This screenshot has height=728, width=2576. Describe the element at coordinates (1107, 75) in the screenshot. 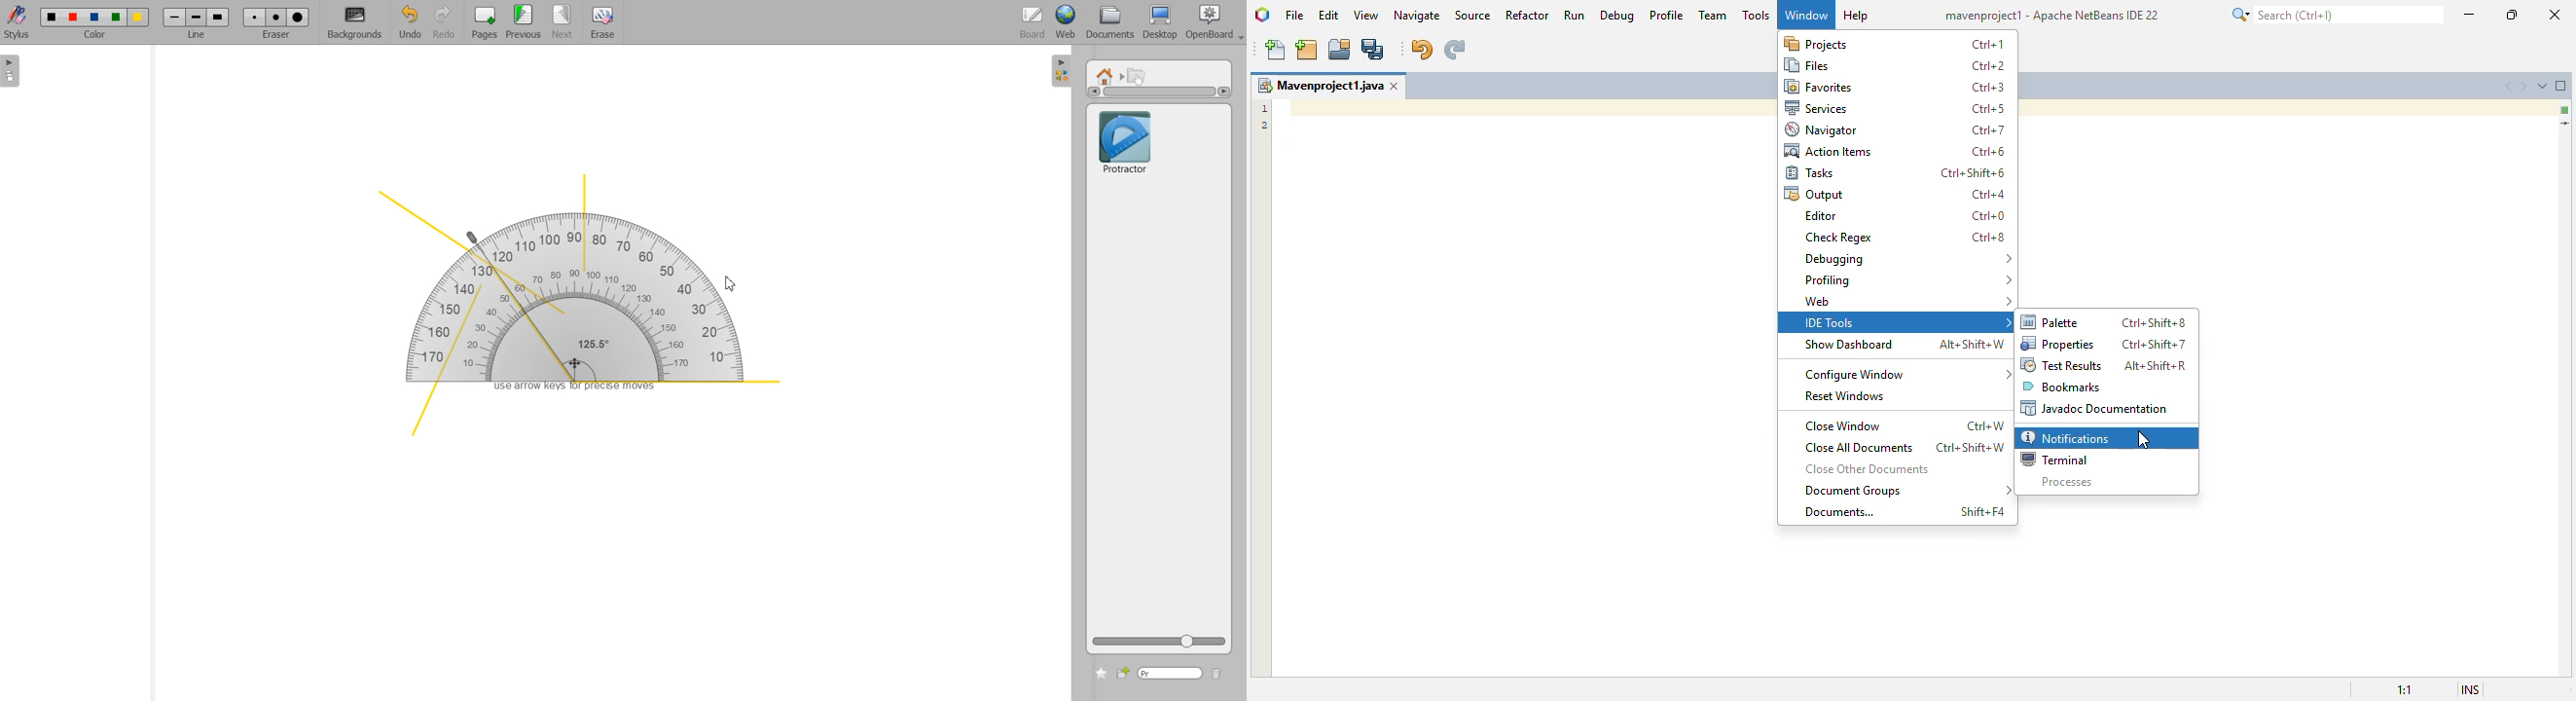

I see `Home` at that location.